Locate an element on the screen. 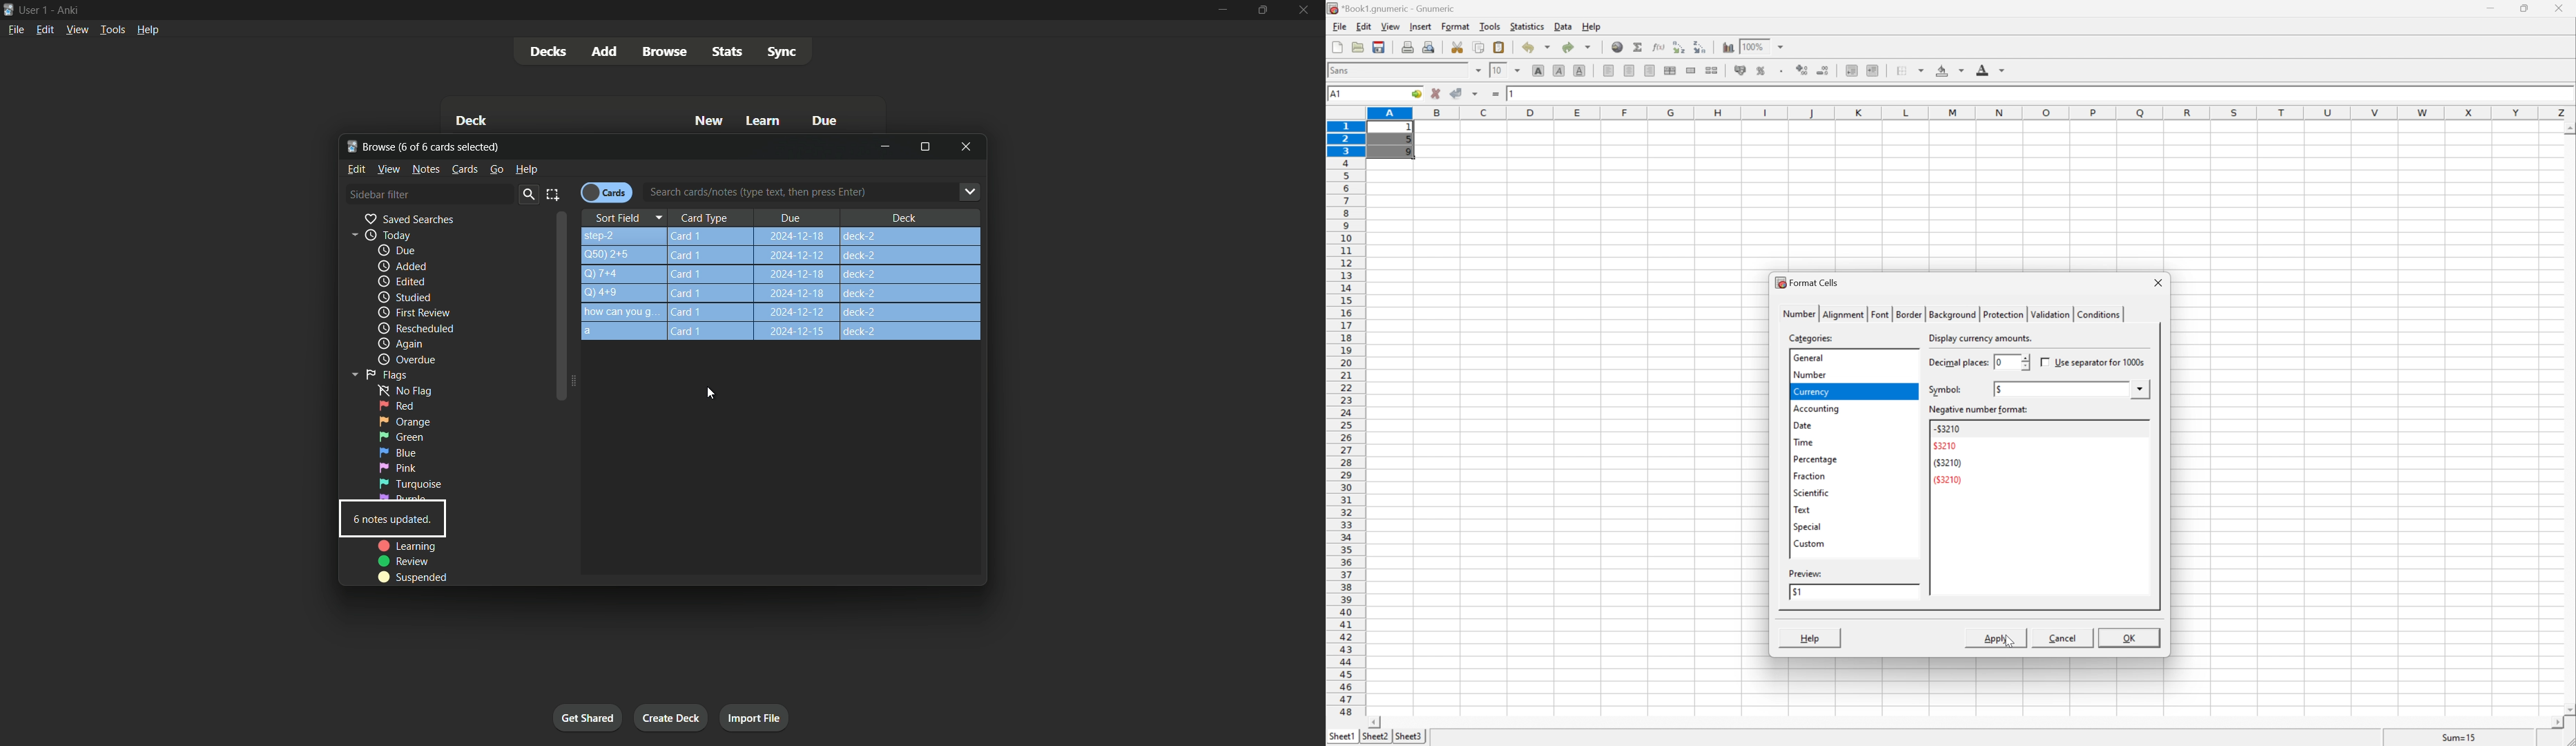  Help menu is located at coordinates (150, 30).